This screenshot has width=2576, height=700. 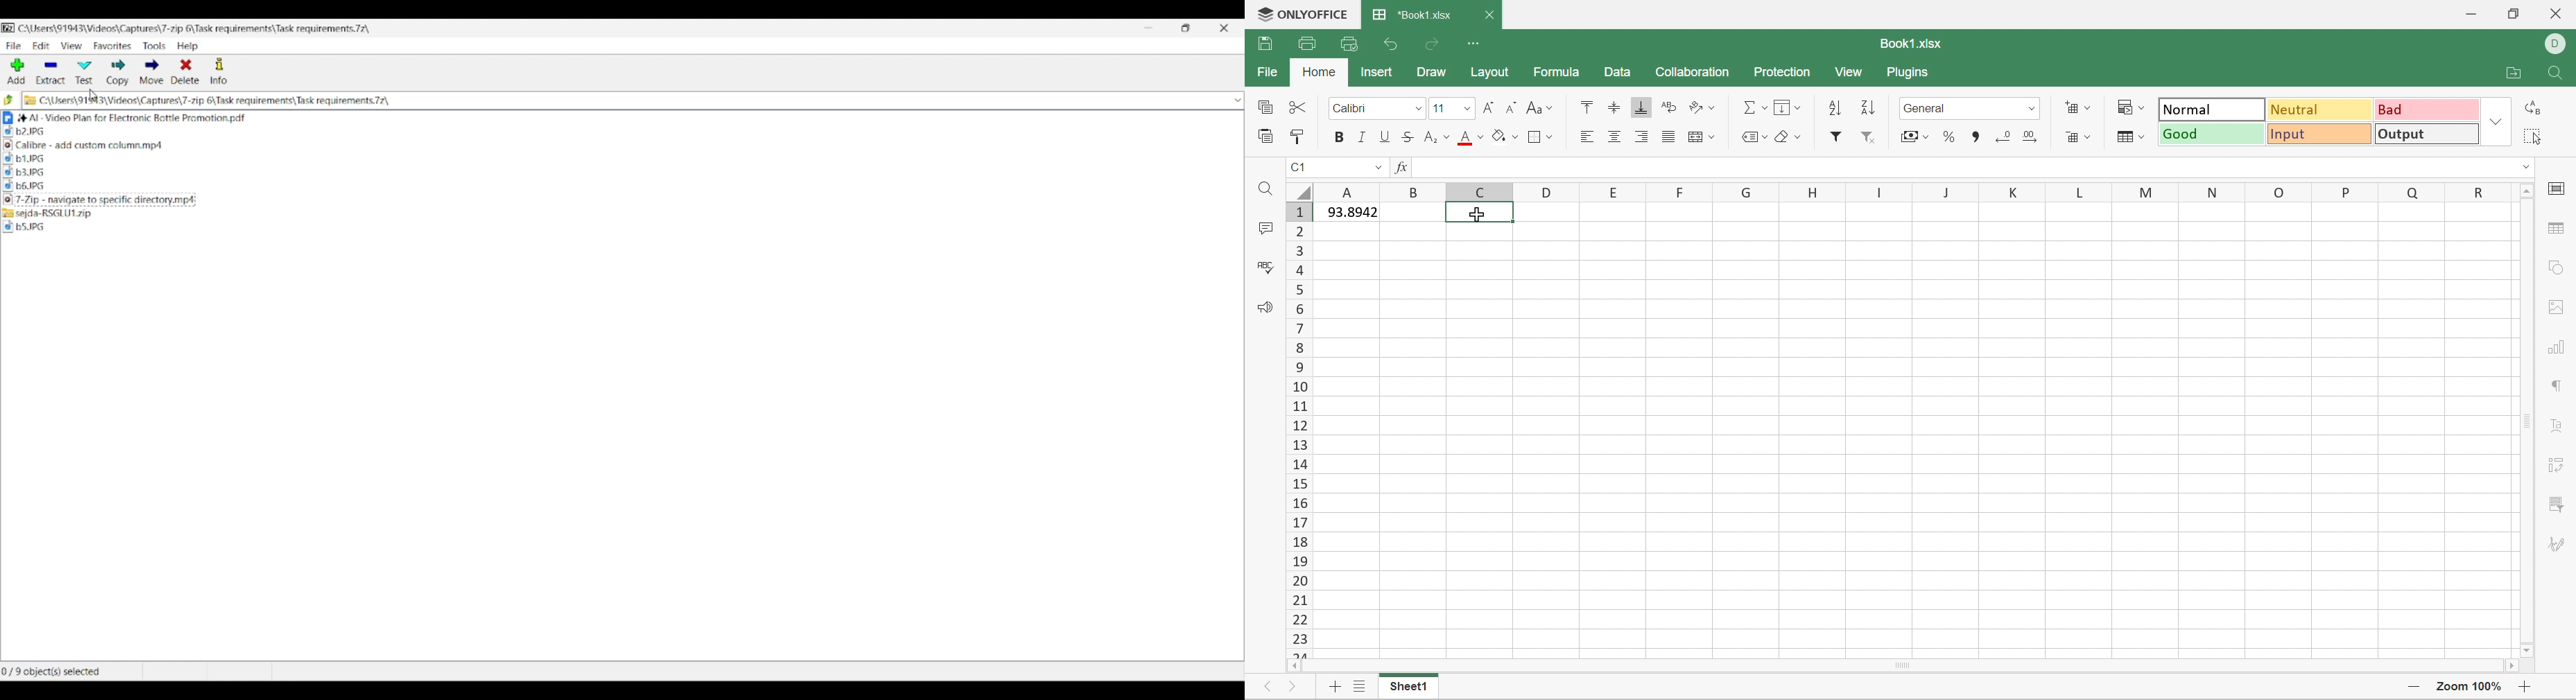 What do you see at coordinates (1268, 192) in the screenshot?
I see `Find` at bounding box center [1268, 192].